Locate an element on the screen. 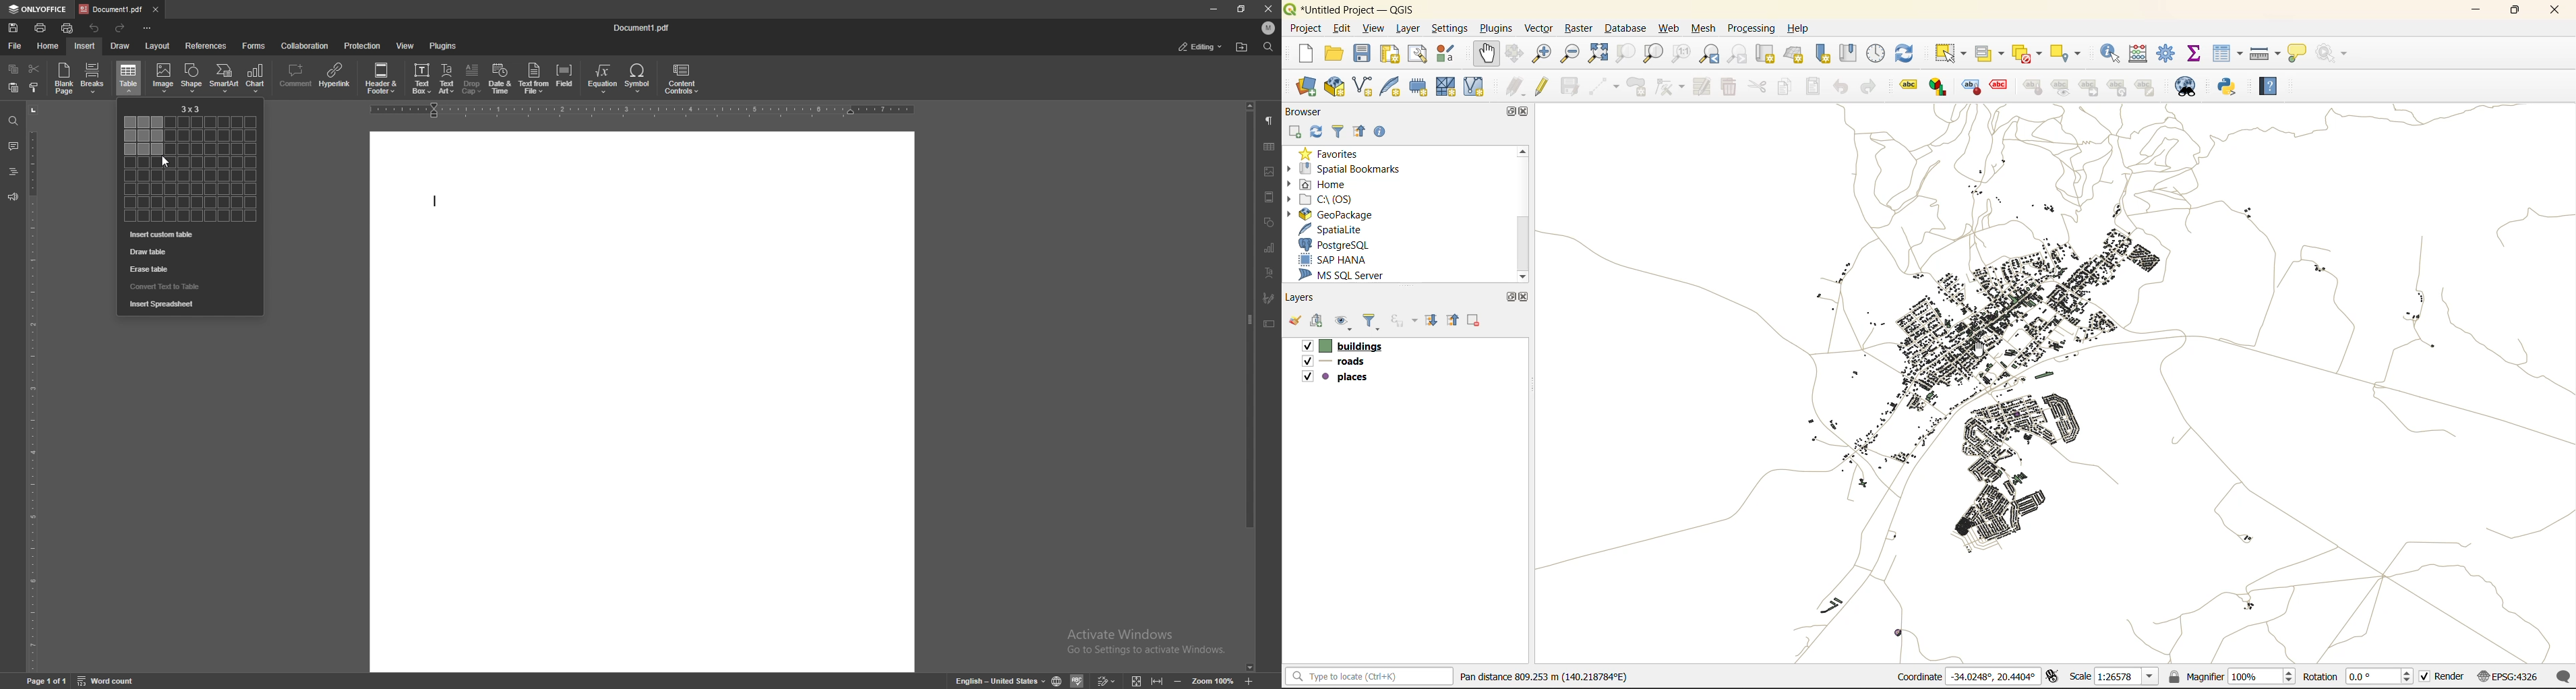 Image resolution: width=2576 pixels, height=700 pixels. zoom out is located at coordinates (1180, 680).